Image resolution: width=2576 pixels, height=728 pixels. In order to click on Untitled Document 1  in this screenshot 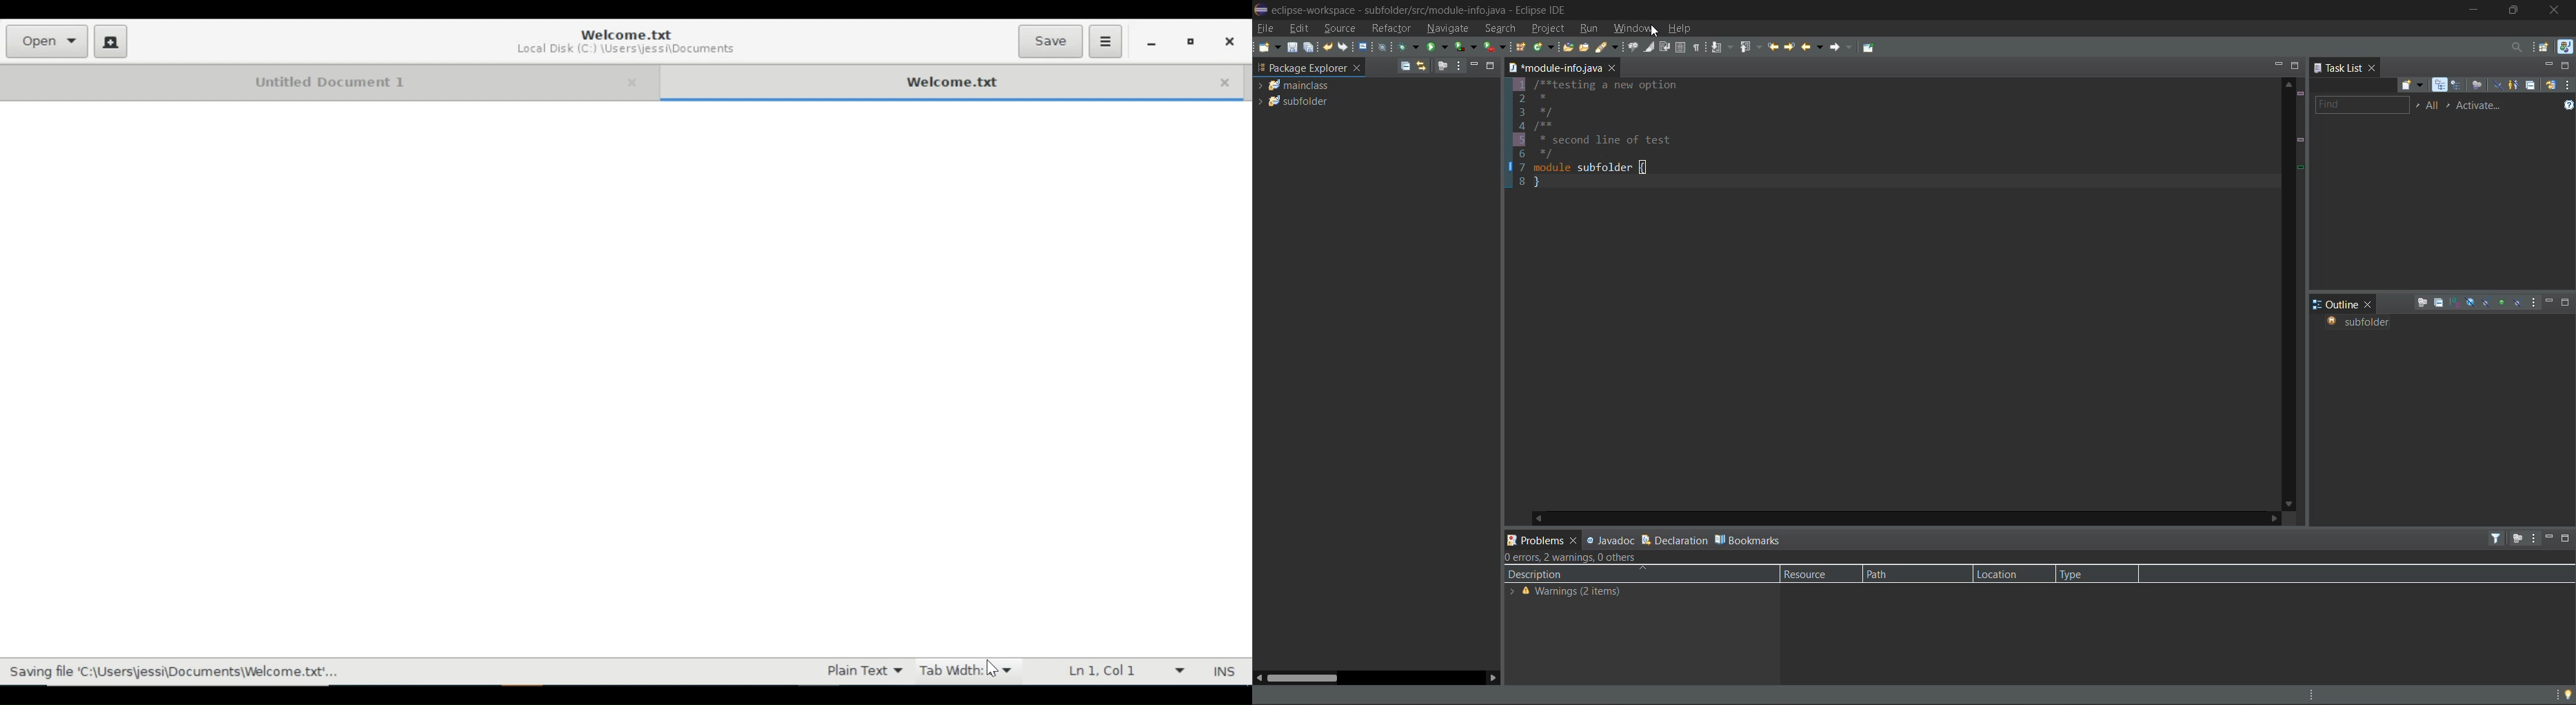, I will do `click(307, 81)`.